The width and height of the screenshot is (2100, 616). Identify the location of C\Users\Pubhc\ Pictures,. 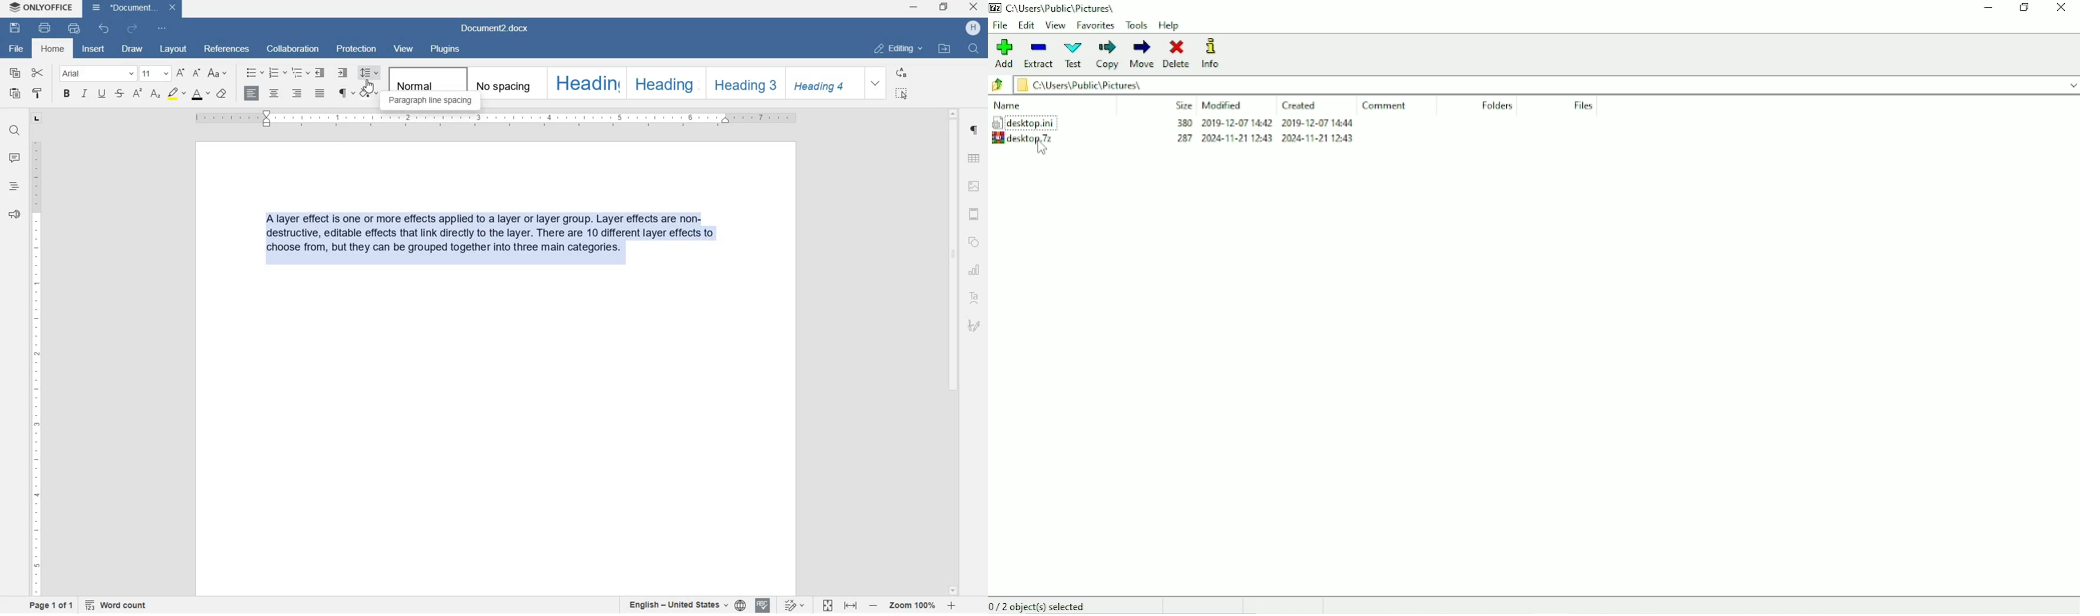
(1063, 8).